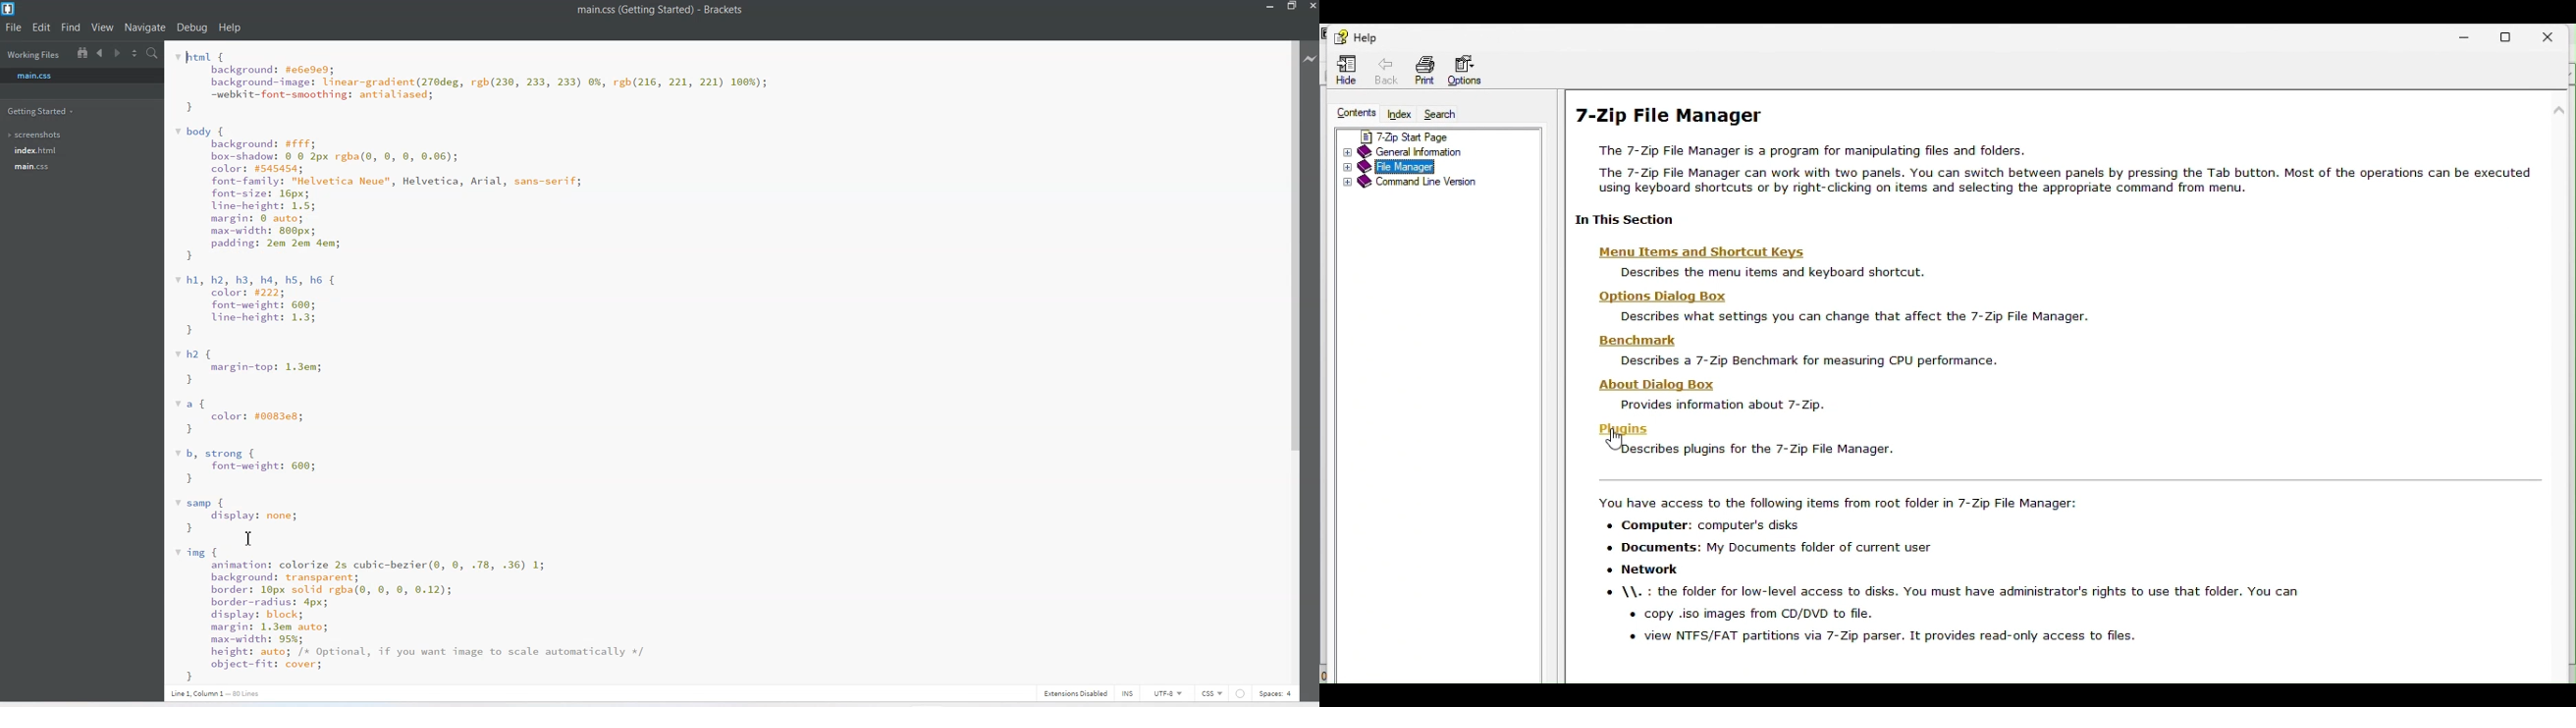 The image size is (2576, 728). I want to click on Text, so click(474, 360).